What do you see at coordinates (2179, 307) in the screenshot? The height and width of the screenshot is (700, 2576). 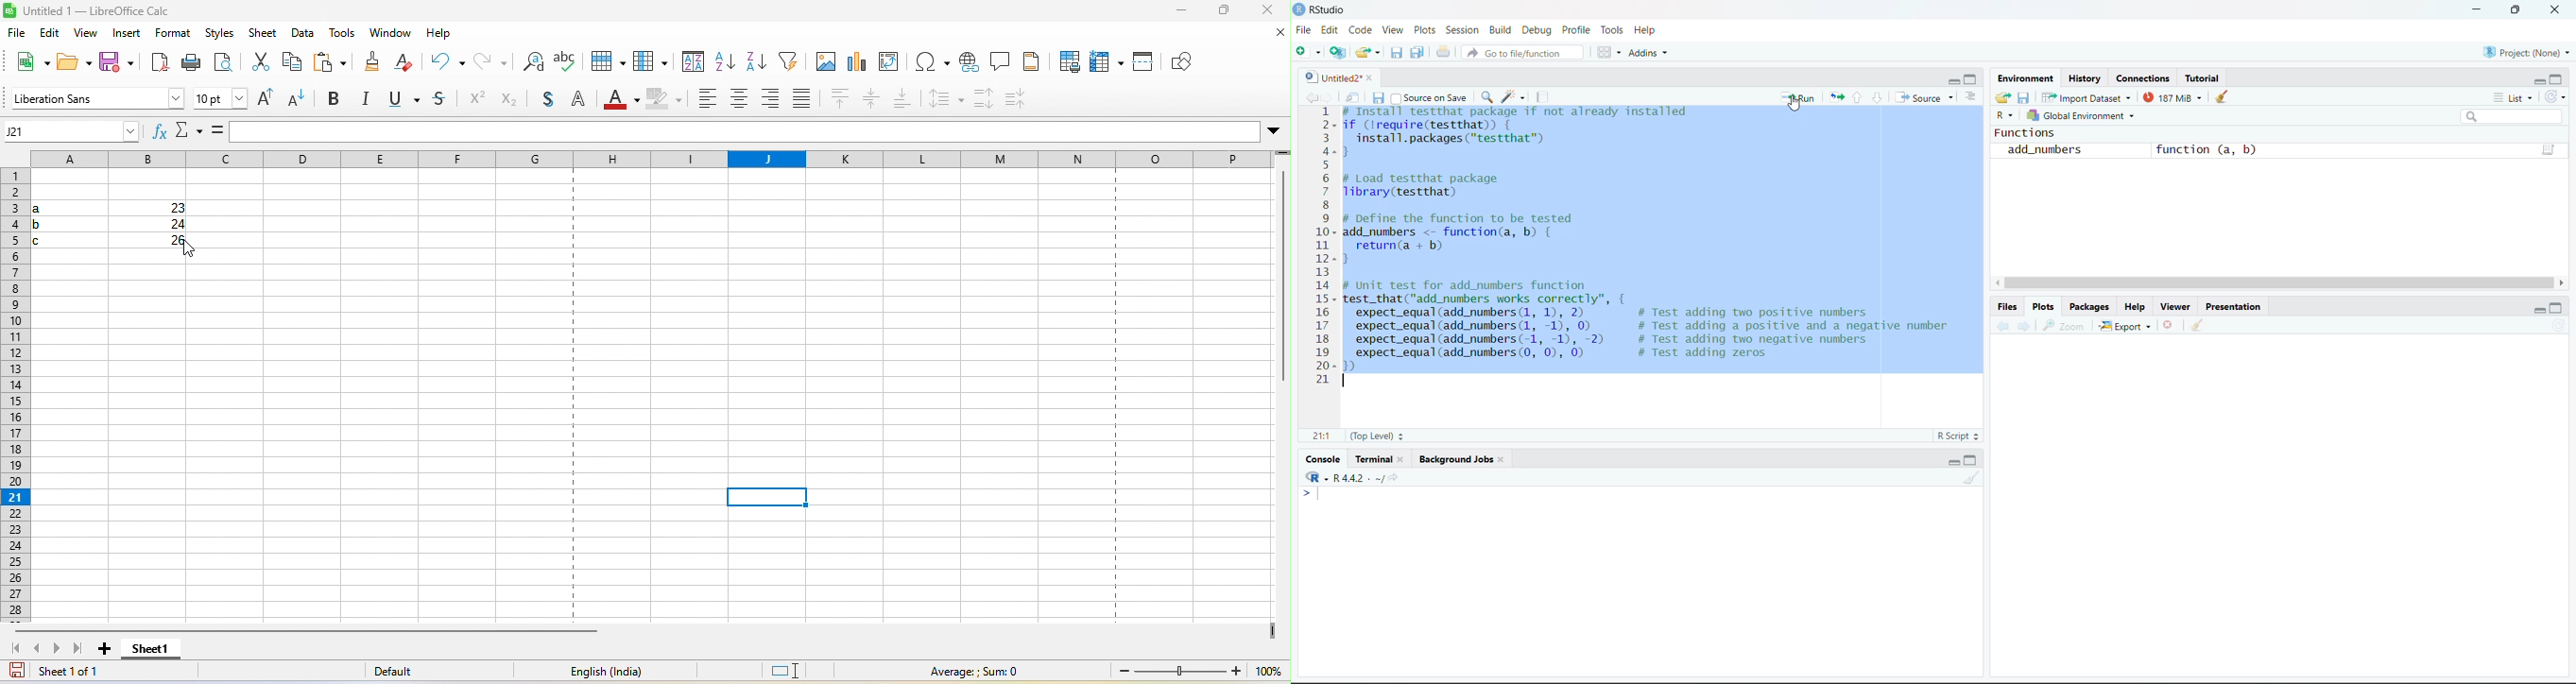 I see `Viewer` at bounding box center [2179, 307].